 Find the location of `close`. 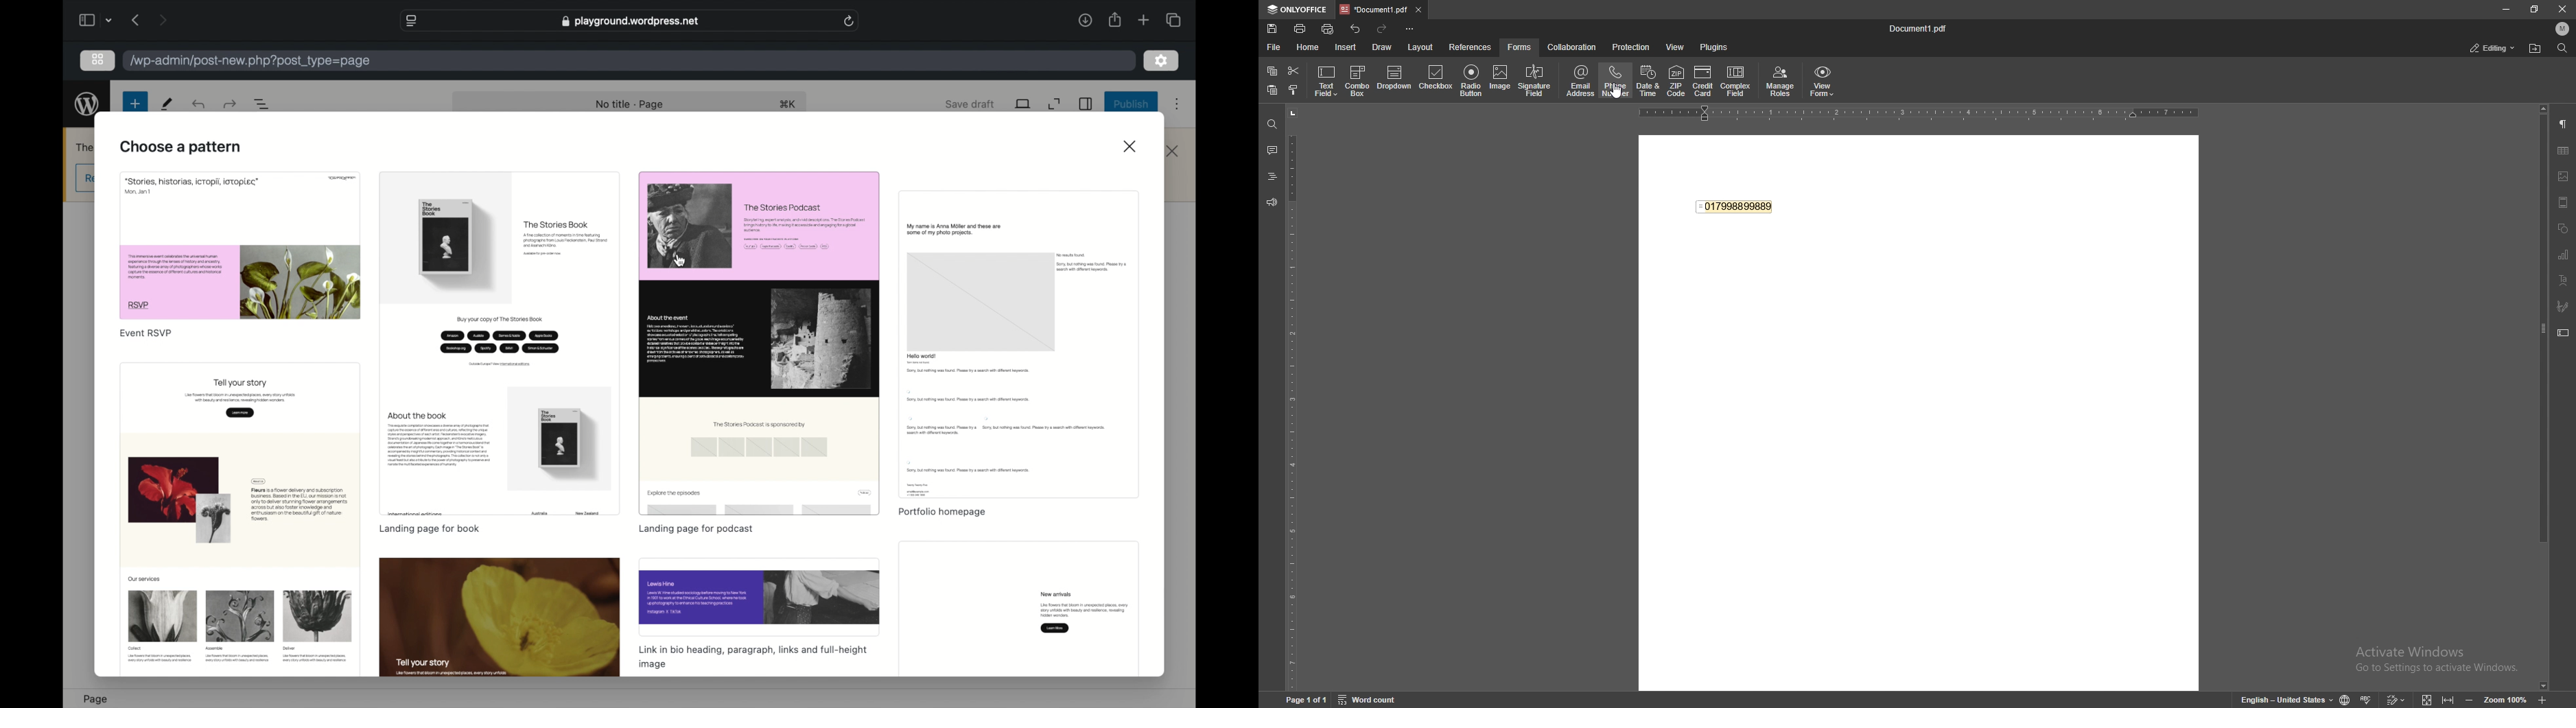

close is located at coordinates (2564, 10).